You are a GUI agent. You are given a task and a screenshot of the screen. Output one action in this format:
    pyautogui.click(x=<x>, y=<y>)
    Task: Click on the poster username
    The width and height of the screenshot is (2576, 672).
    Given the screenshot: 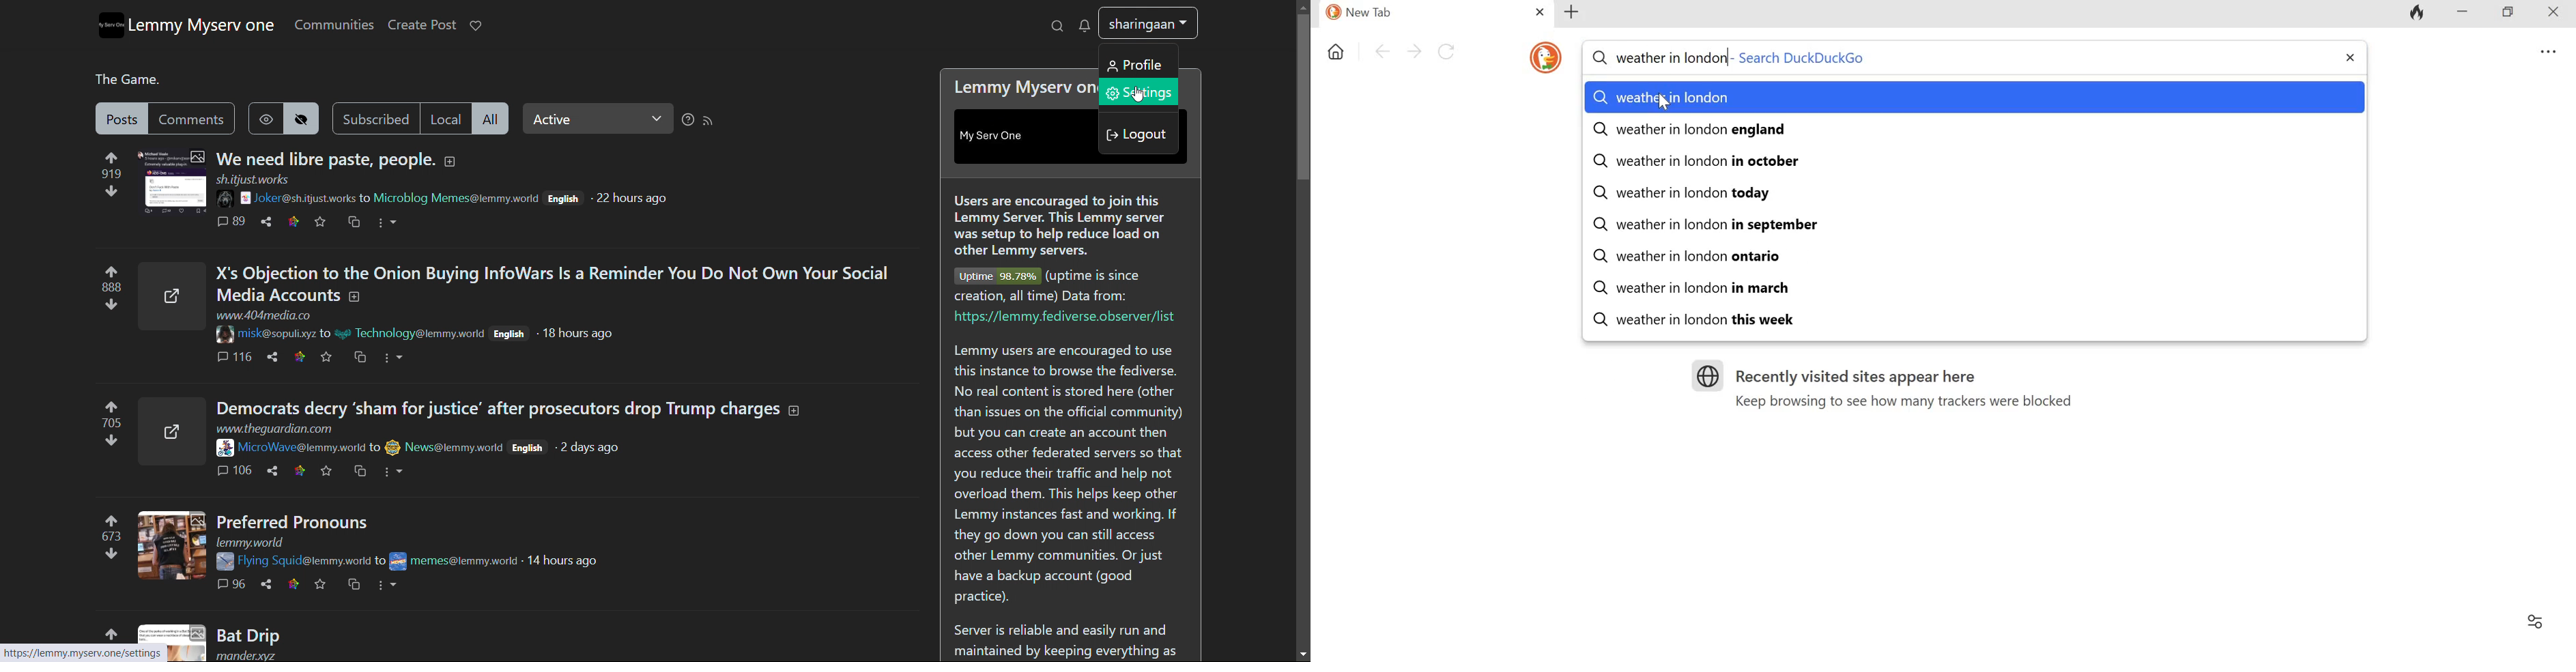 What is the action you would take?
    pyautogui.click(x=302, y=448)
    